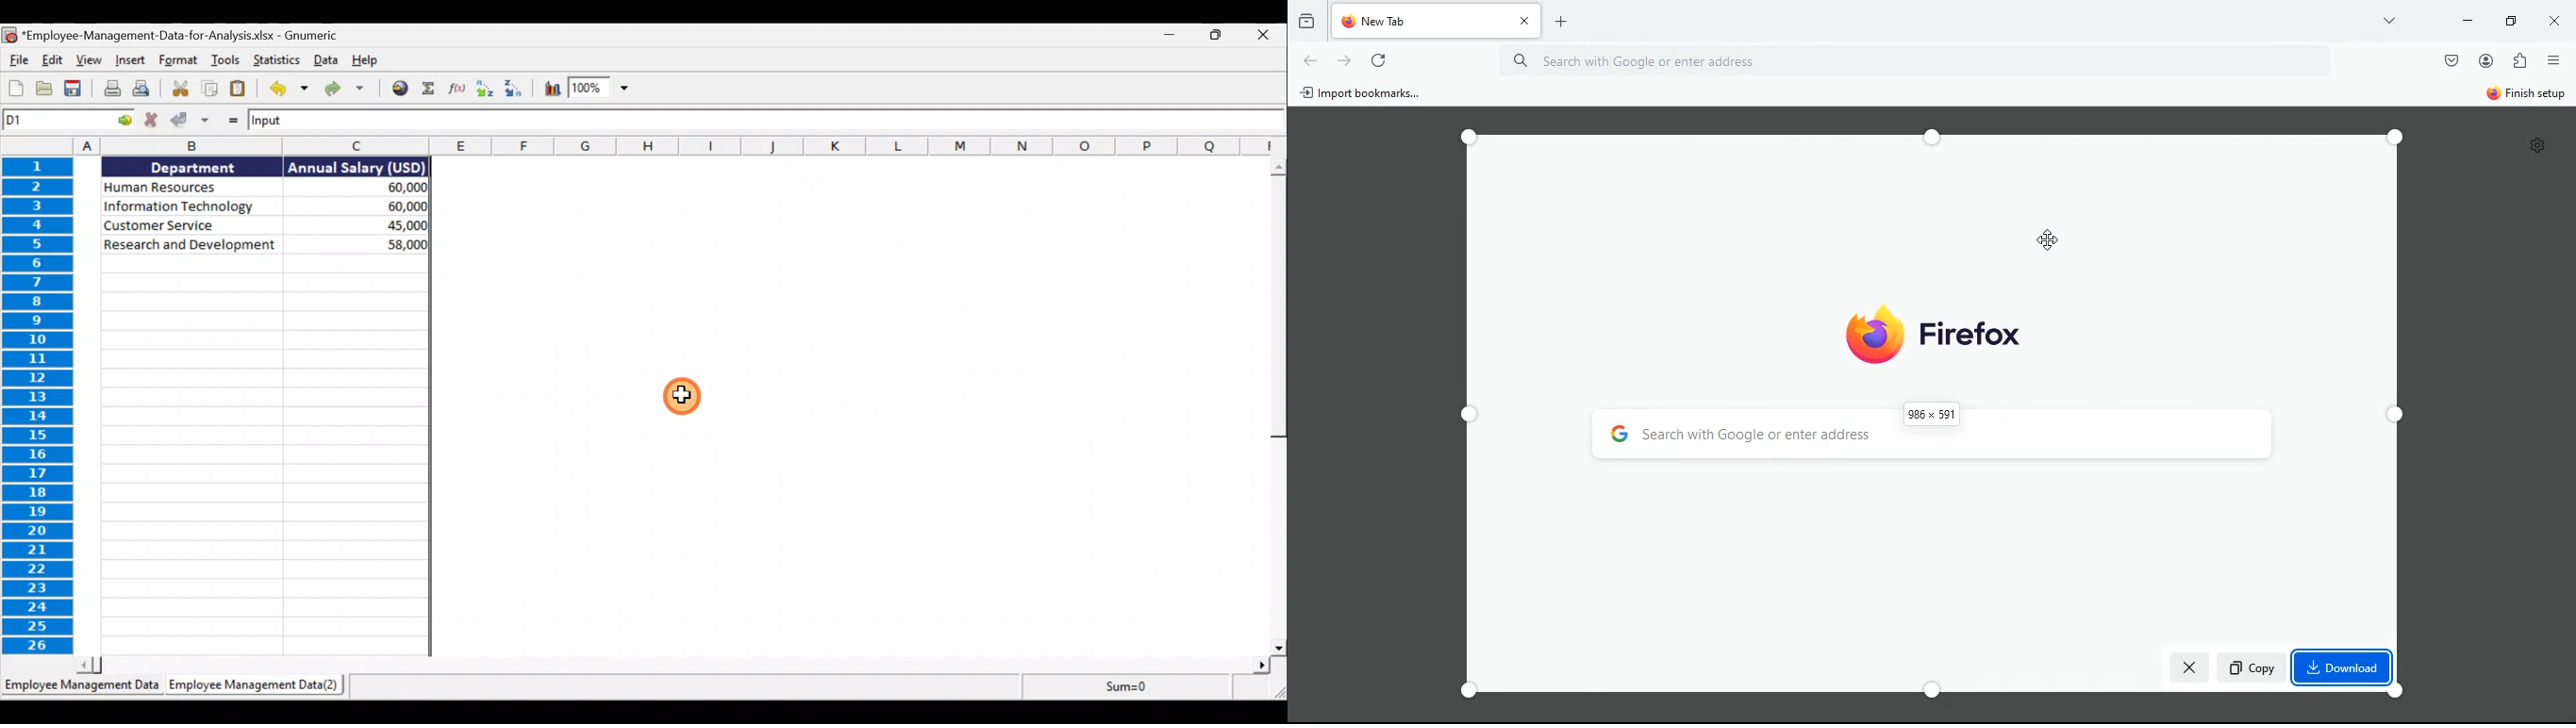 The width and height of the screenshot is (2576, 728). I want to click on Document name, so click(174, 33).